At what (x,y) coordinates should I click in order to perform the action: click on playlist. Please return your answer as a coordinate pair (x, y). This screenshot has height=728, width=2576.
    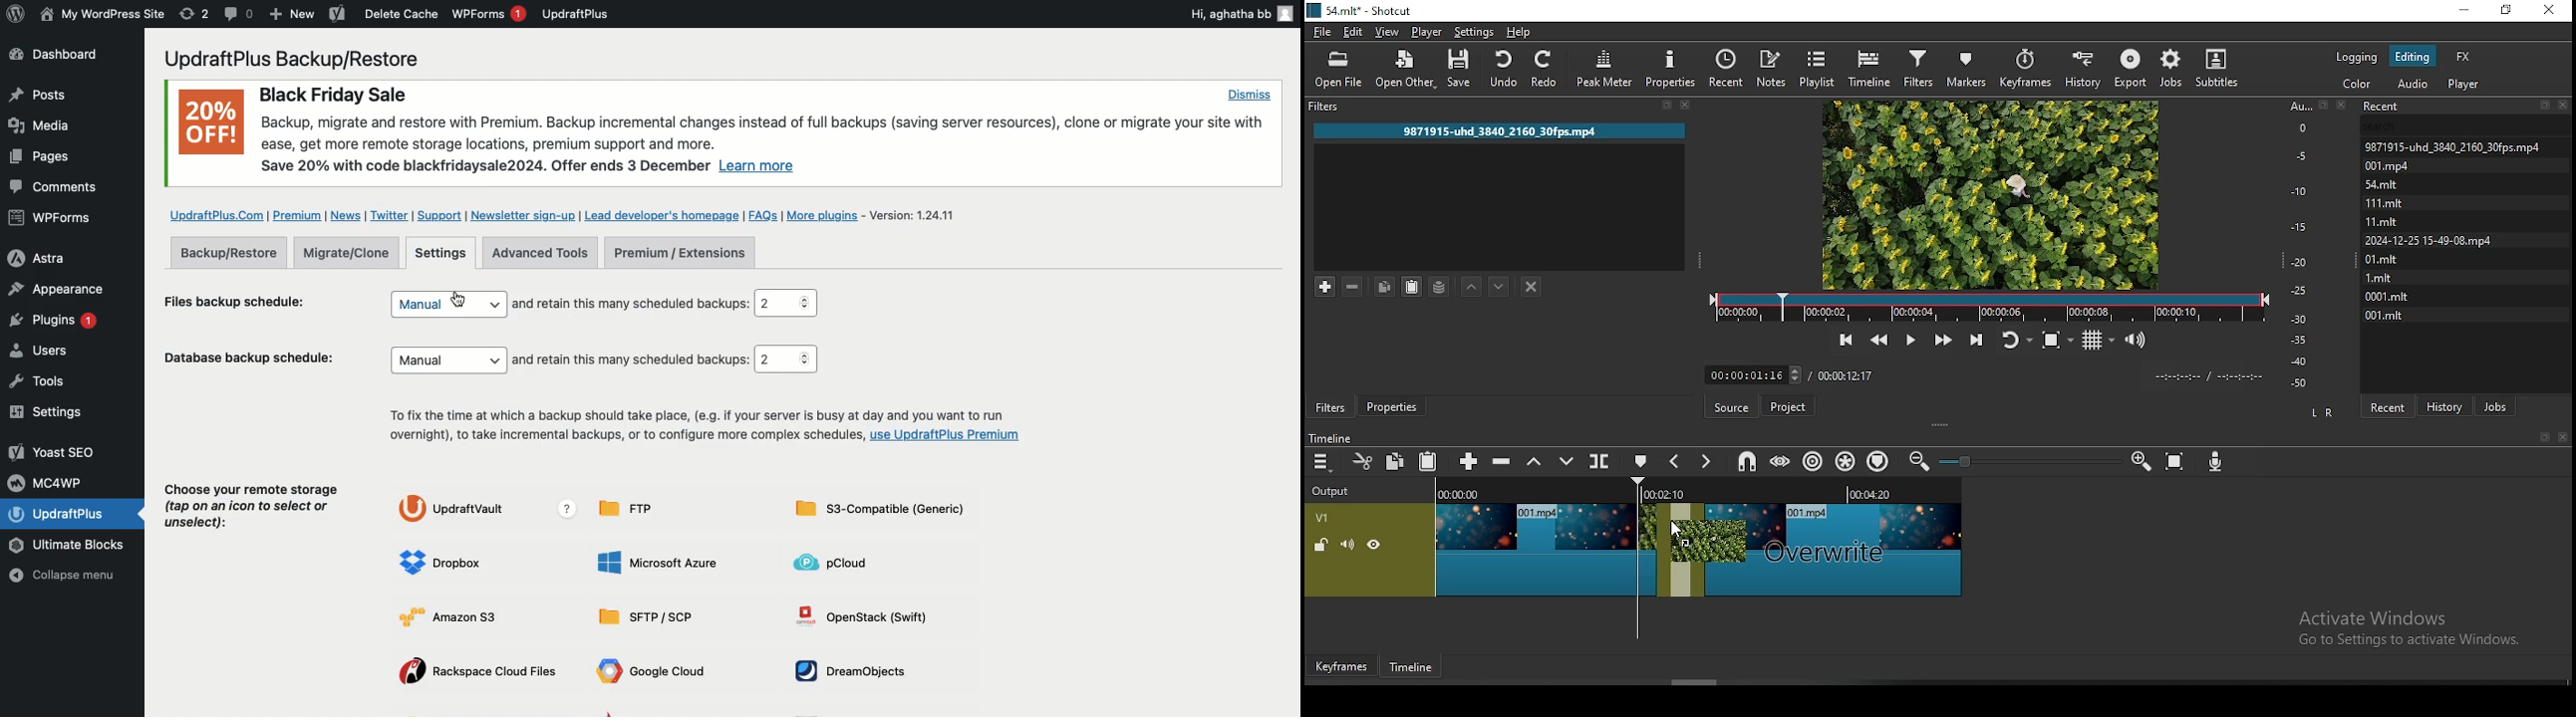
    Looking at the image, I should click on (1815, 67).